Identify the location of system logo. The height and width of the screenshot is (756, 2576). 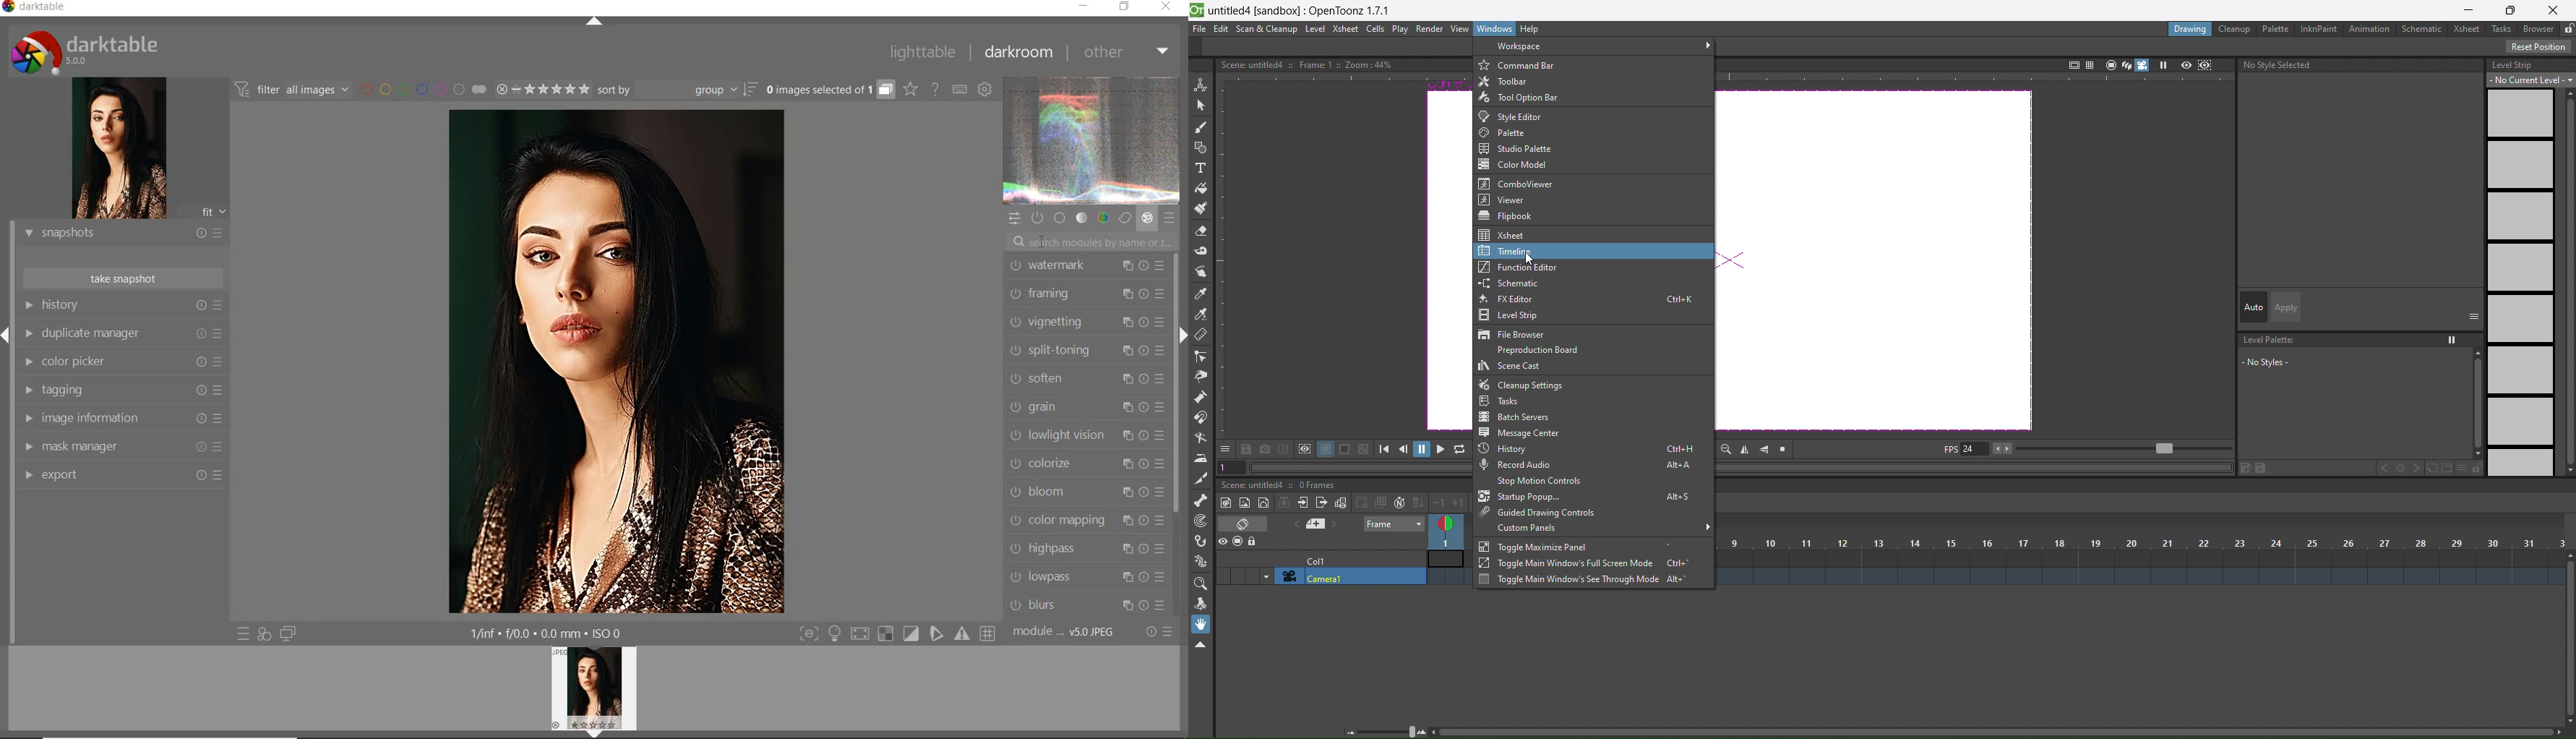
(87, 52).